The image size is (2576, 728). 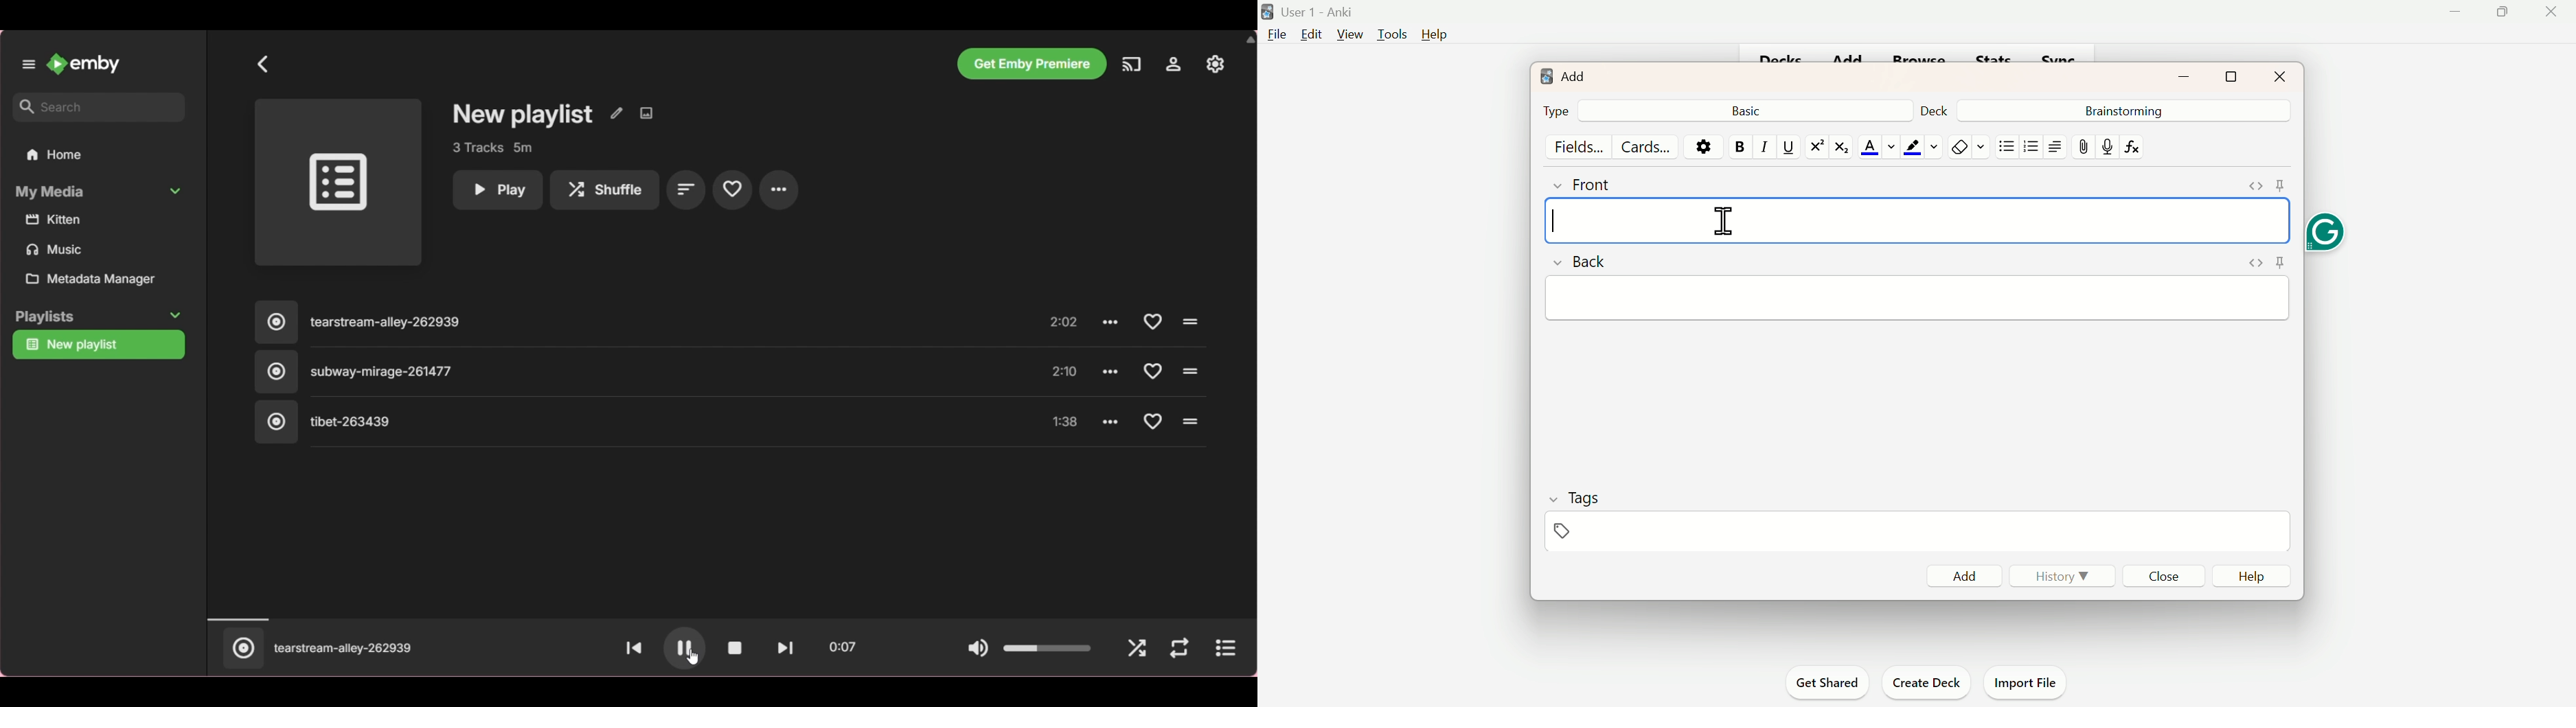 What do you see at coordinates (1151, 371) in the screenshot?
I see `Add respective song to favorites` at bounding box center [1151, 371].